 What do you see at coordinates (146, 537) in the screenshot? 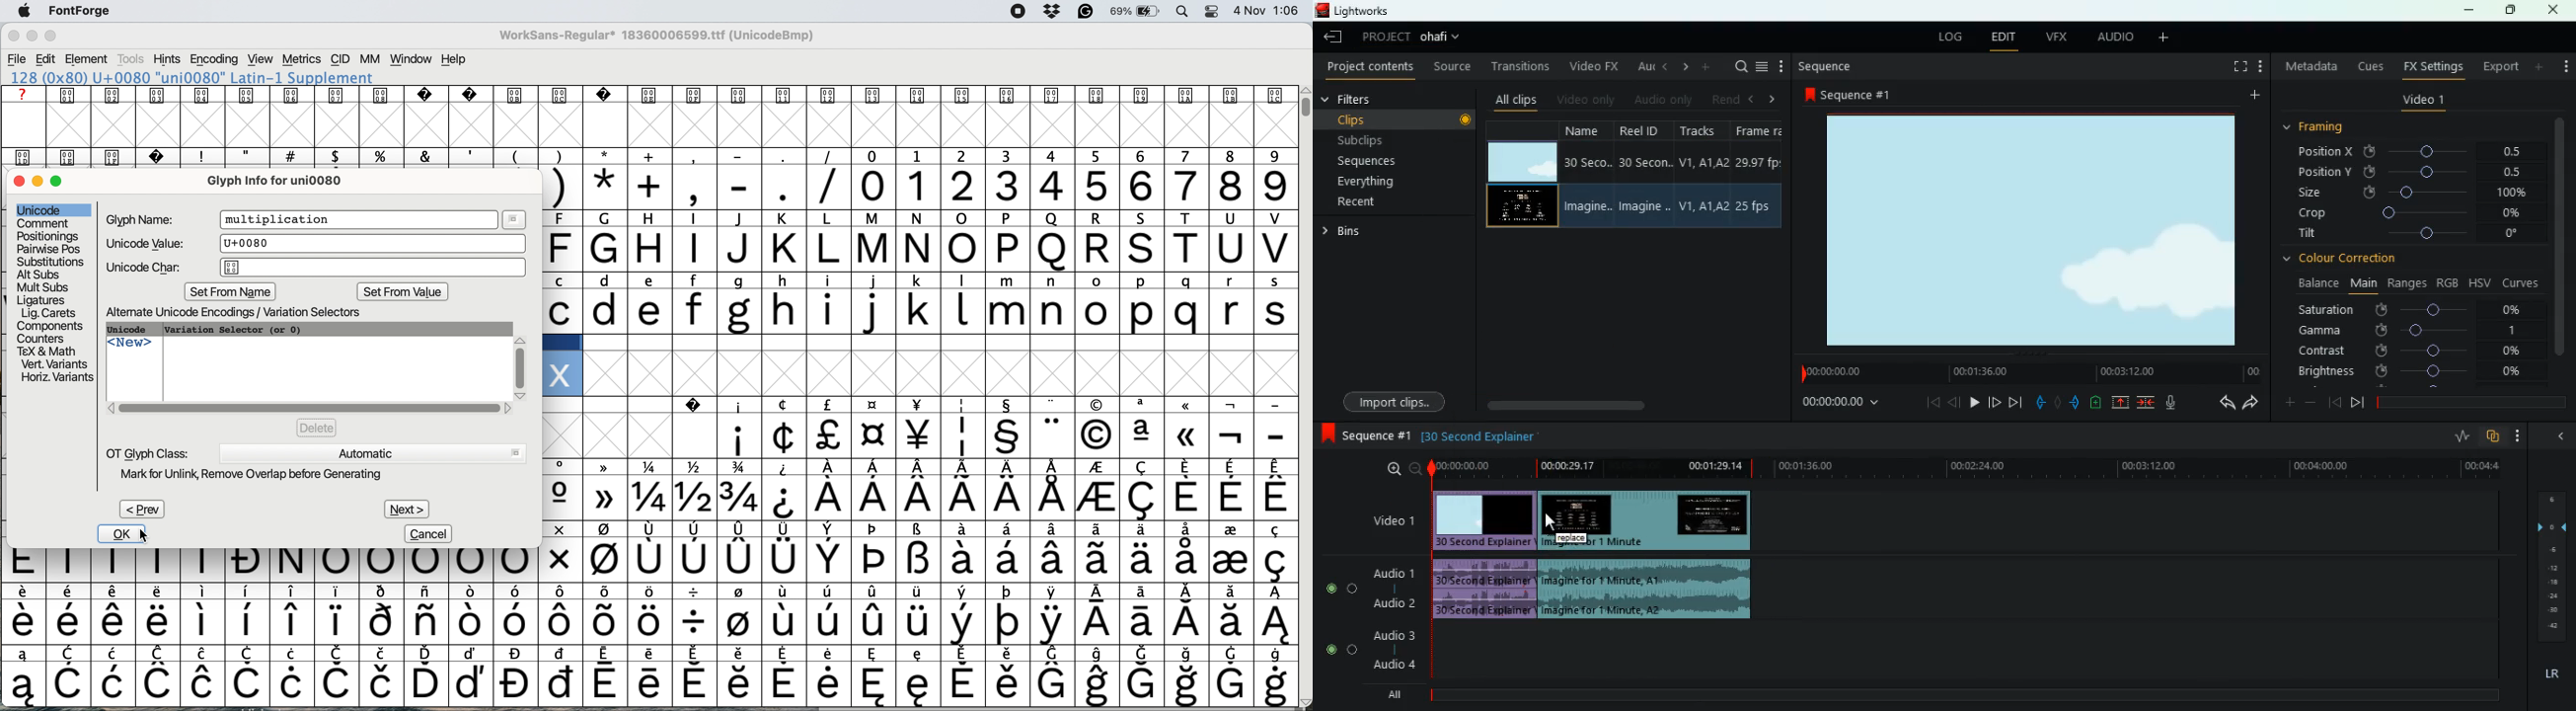
I see `cursor` at bounding box center [146, 537].